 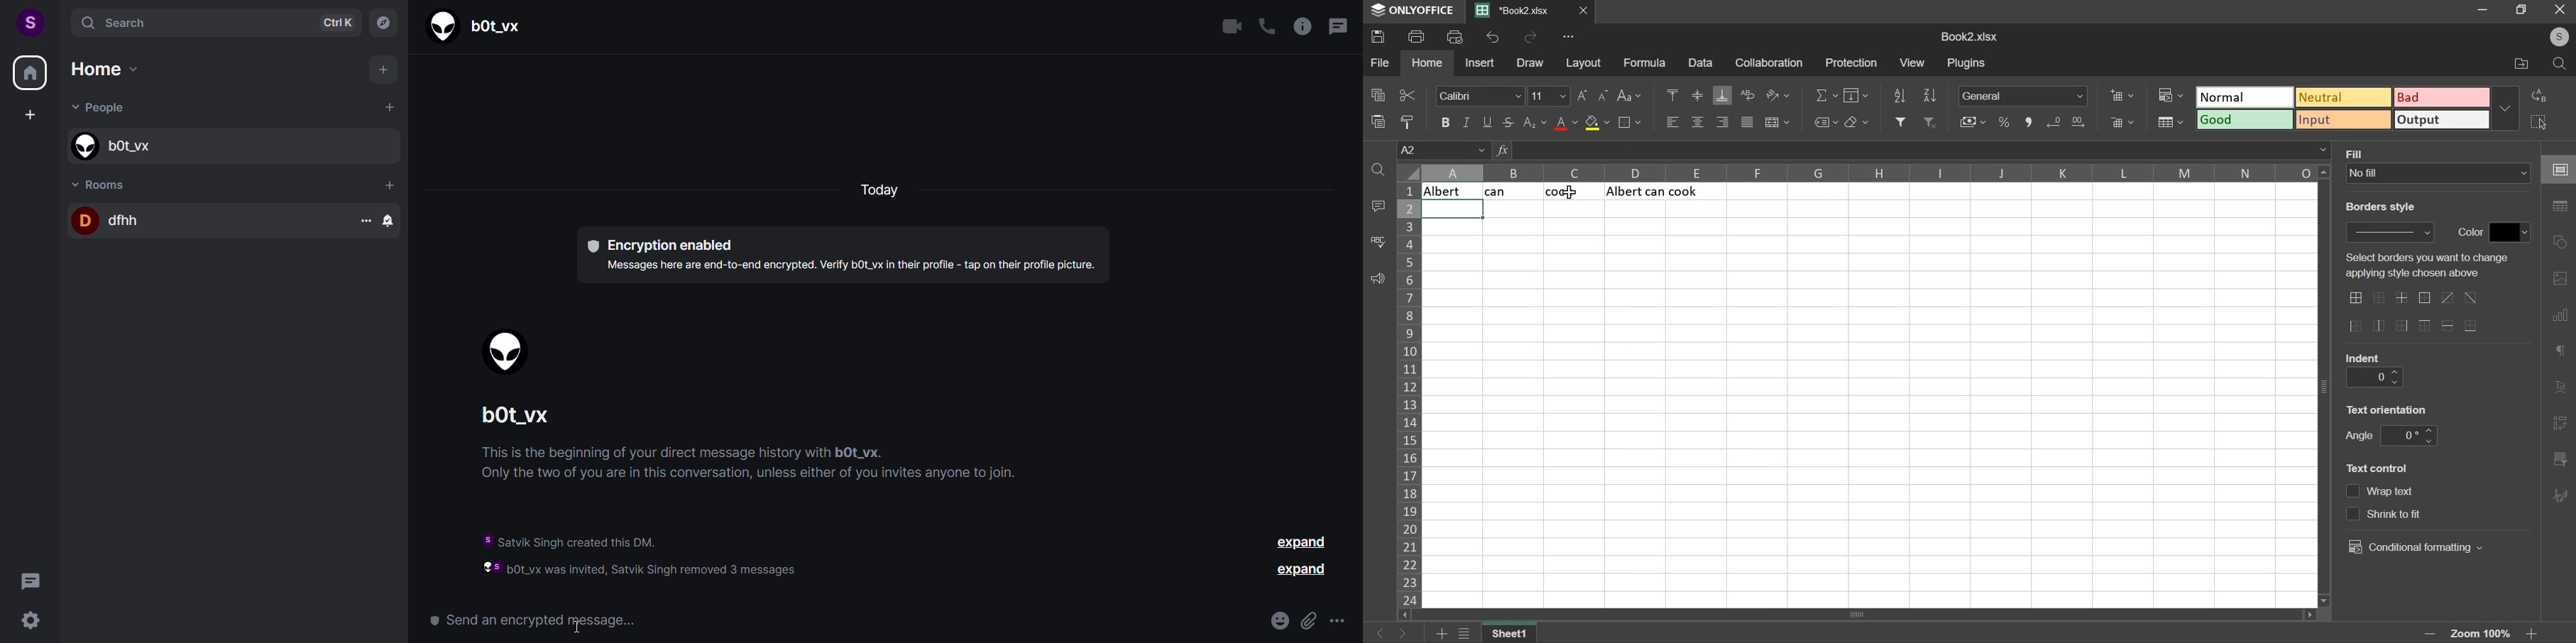 I want to click on feedback, so click(x=1378, y=280).